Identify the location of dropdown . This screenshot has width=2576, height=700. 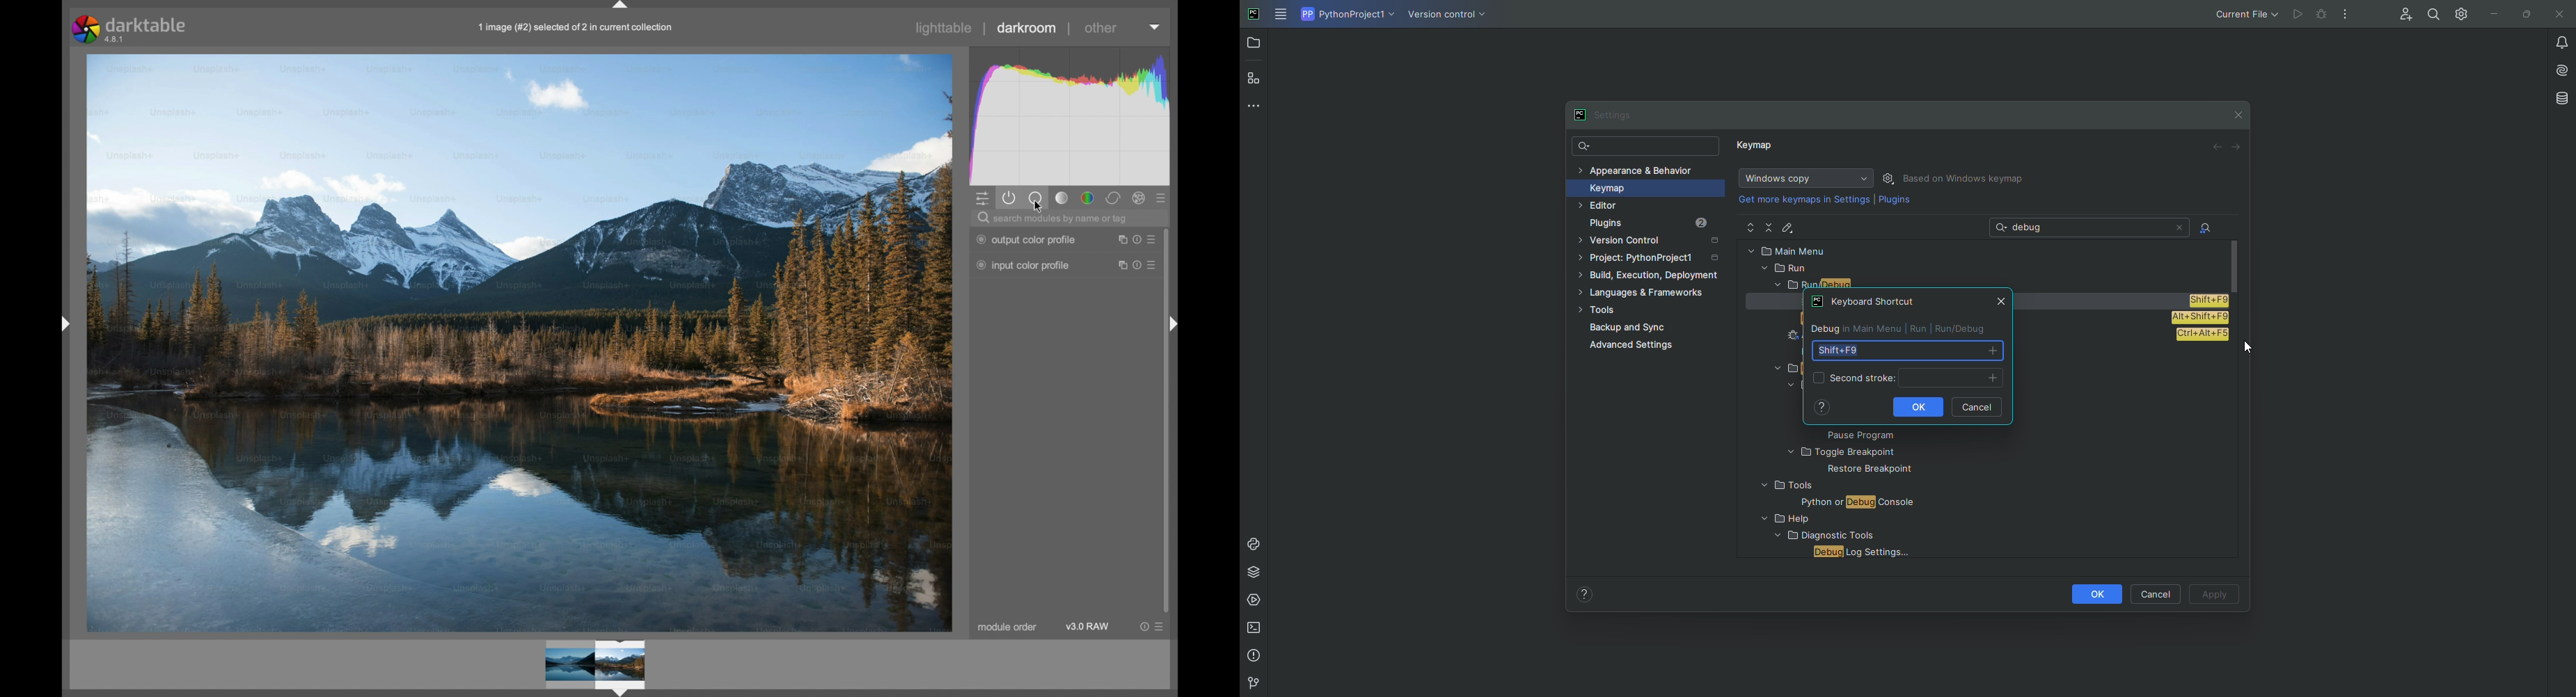
(1157, 26).